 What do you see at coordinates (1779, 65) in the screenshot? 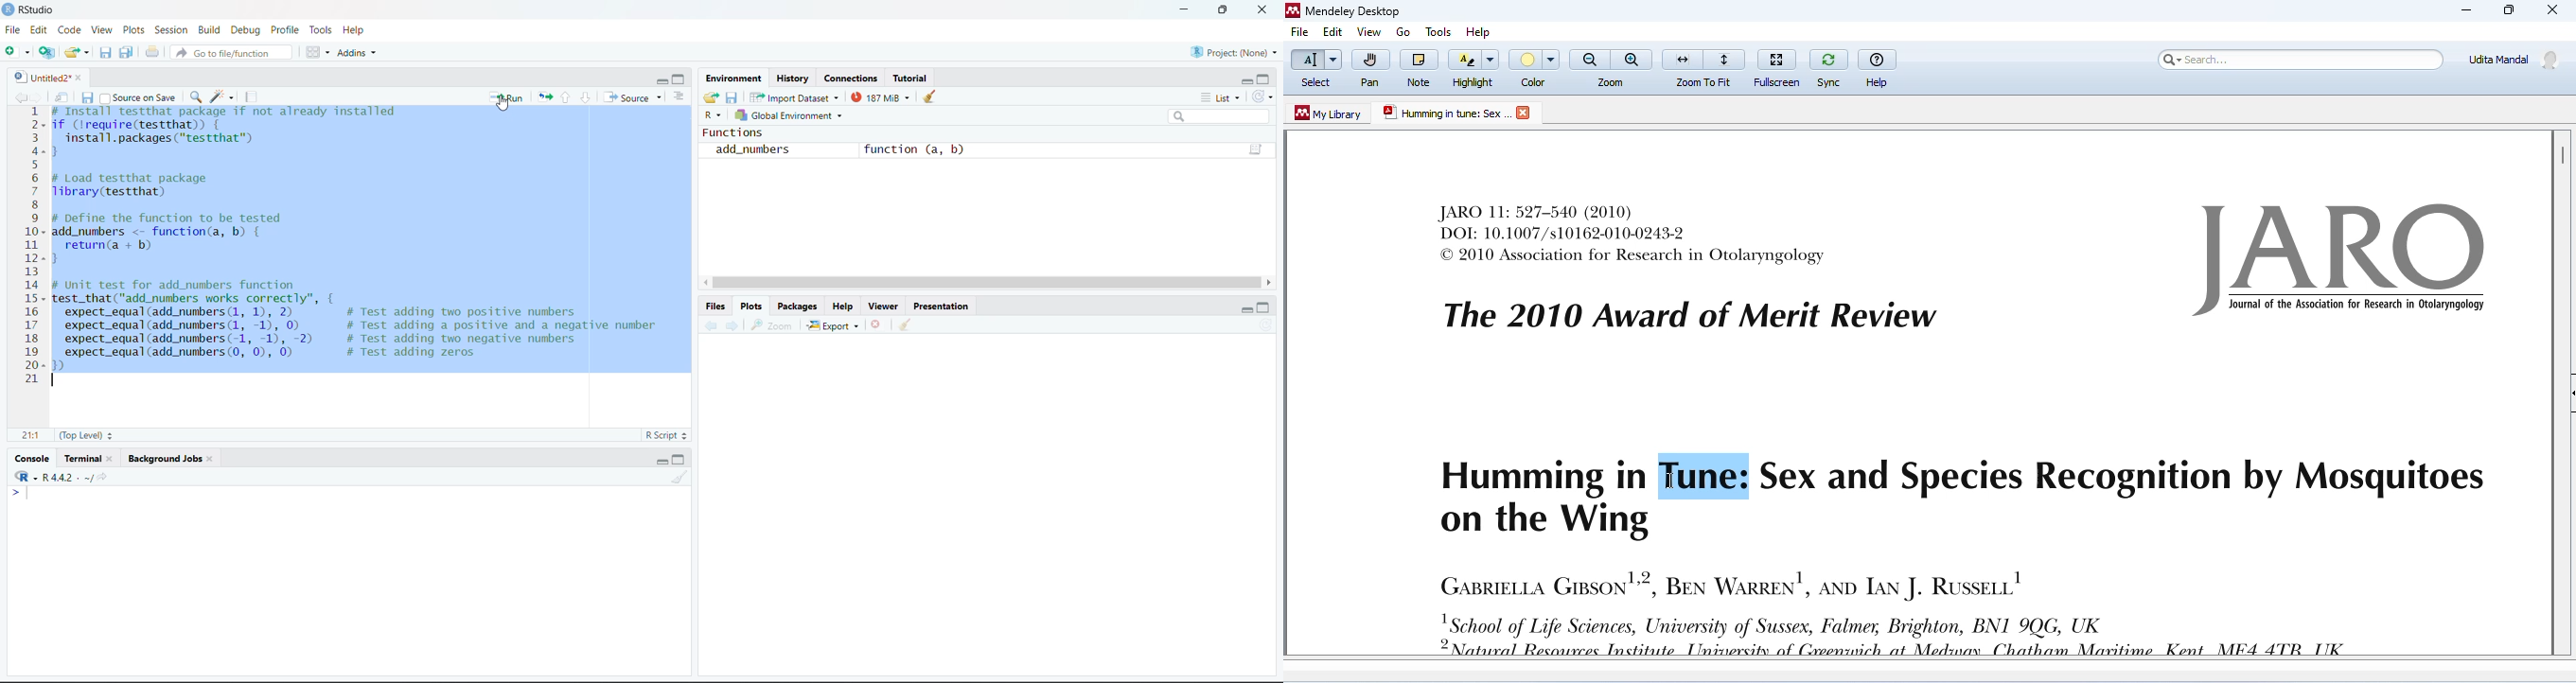
I see `fullscreen` at bounding box center [1779, 65].